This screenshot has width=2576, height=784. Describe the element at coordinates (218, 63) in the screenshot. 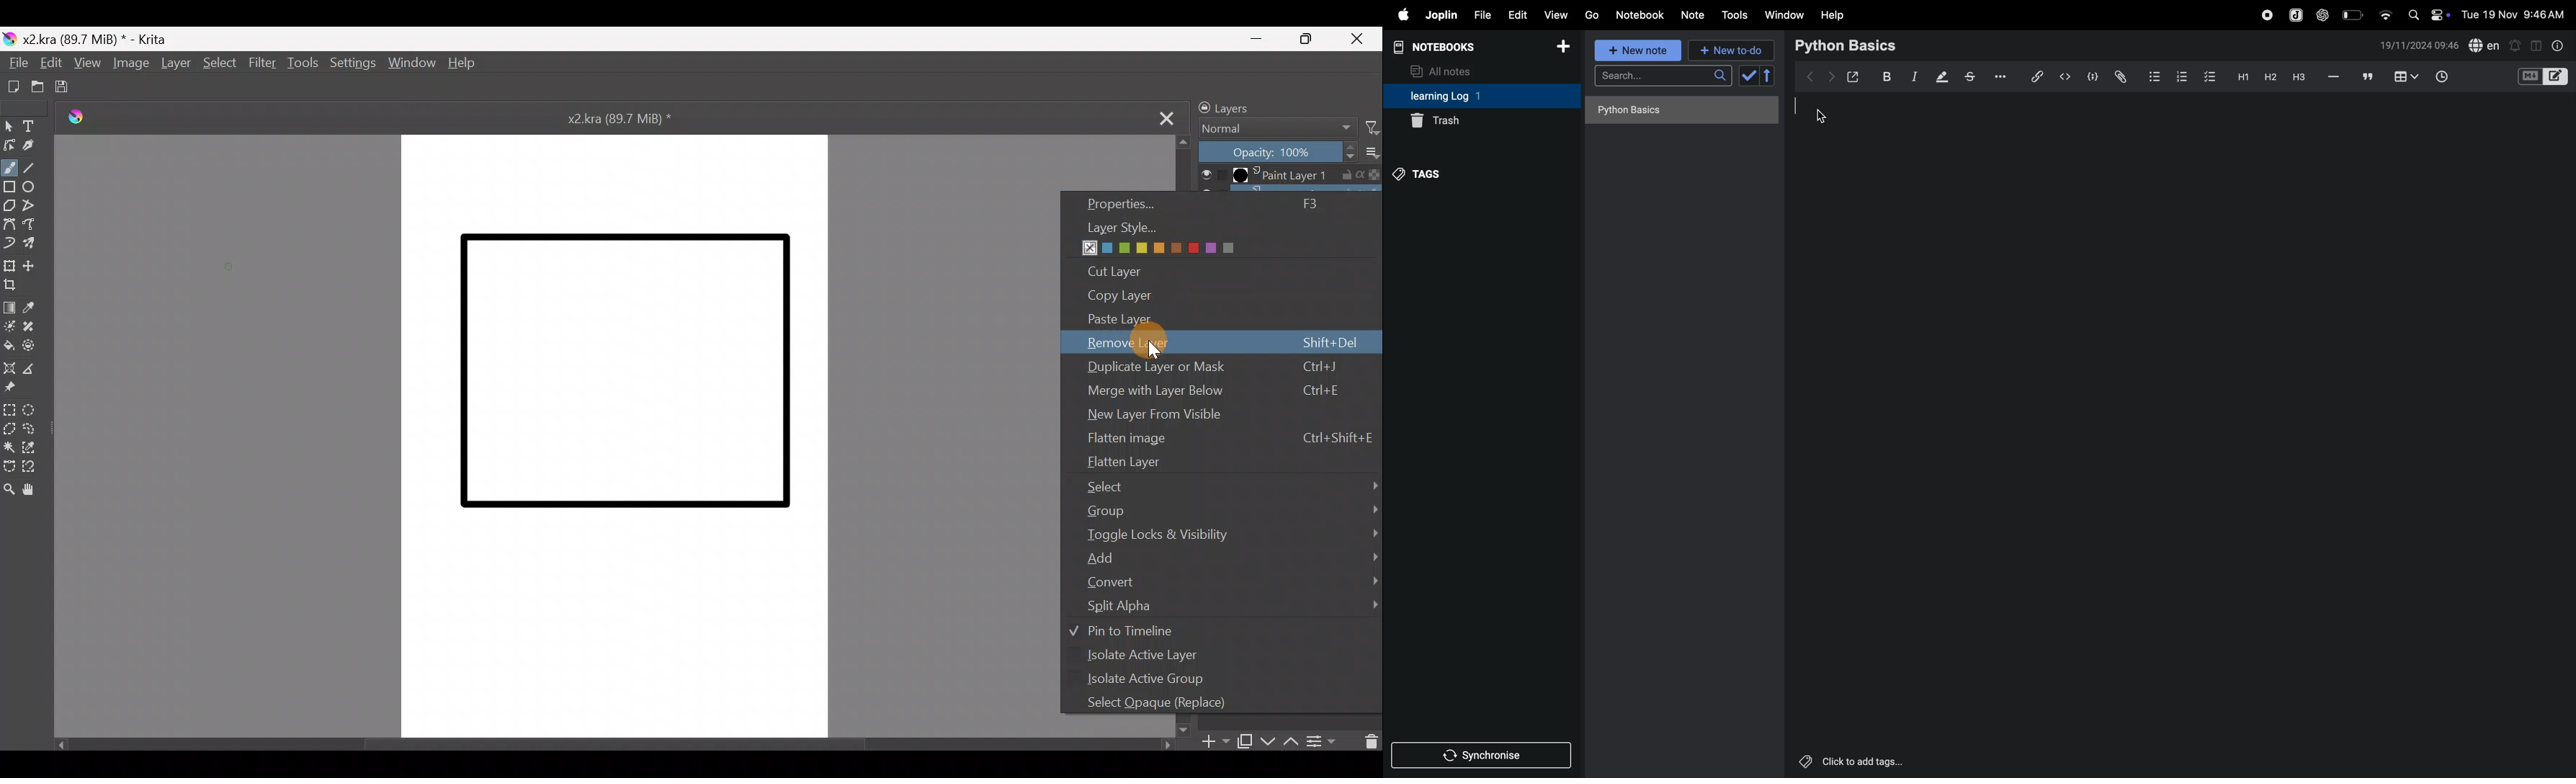

I see `Select` at that location.